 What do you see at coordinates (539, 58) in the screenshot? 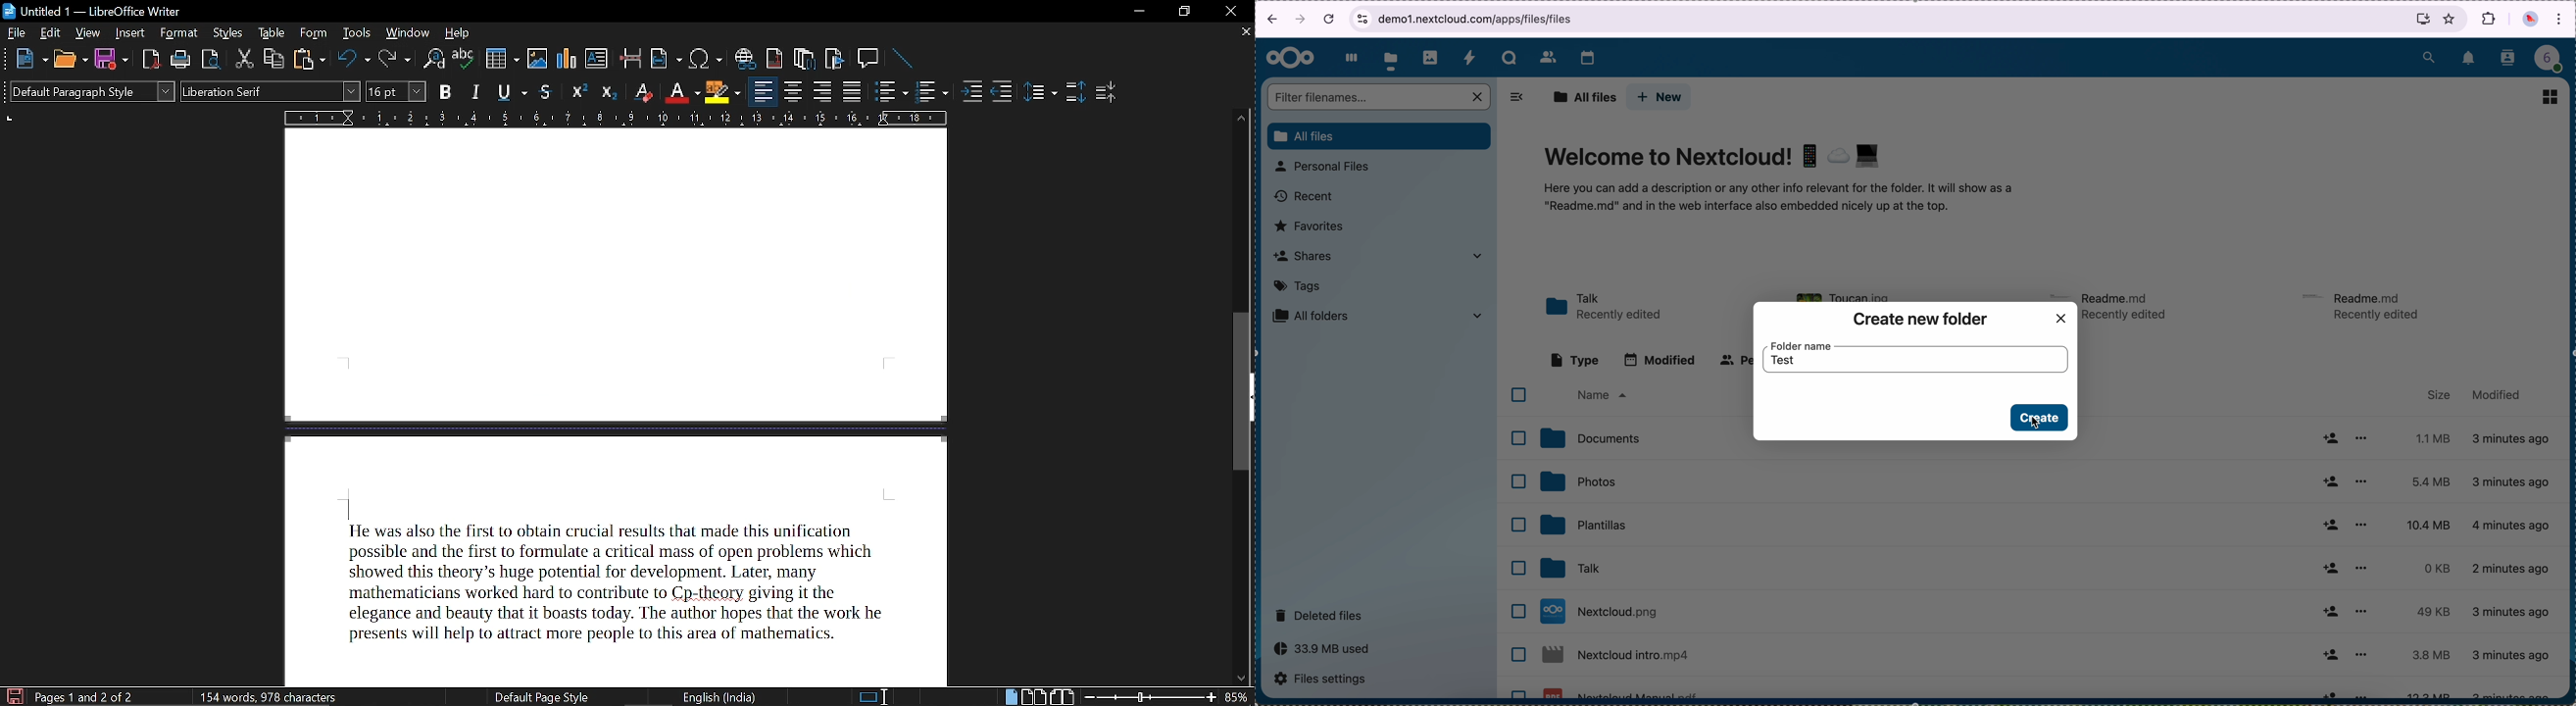
I see `Insert image` at bounding box center [539, 58].